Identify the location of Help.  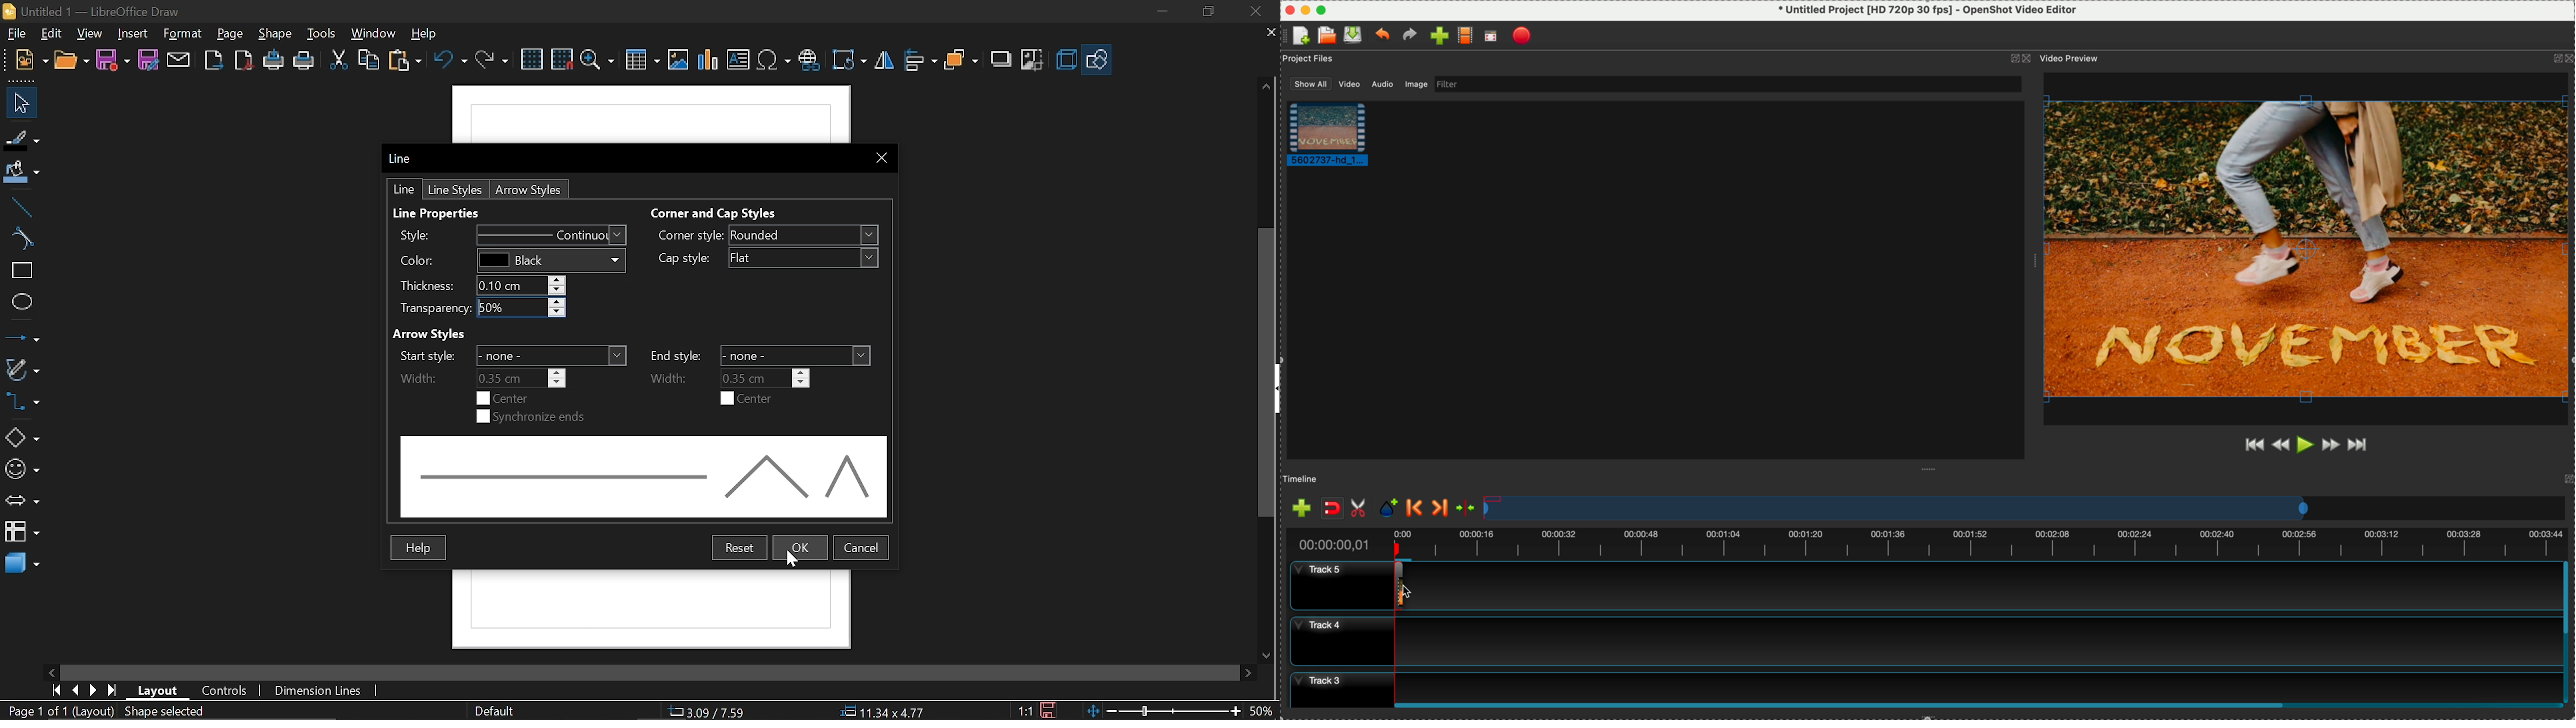
(418, 547).